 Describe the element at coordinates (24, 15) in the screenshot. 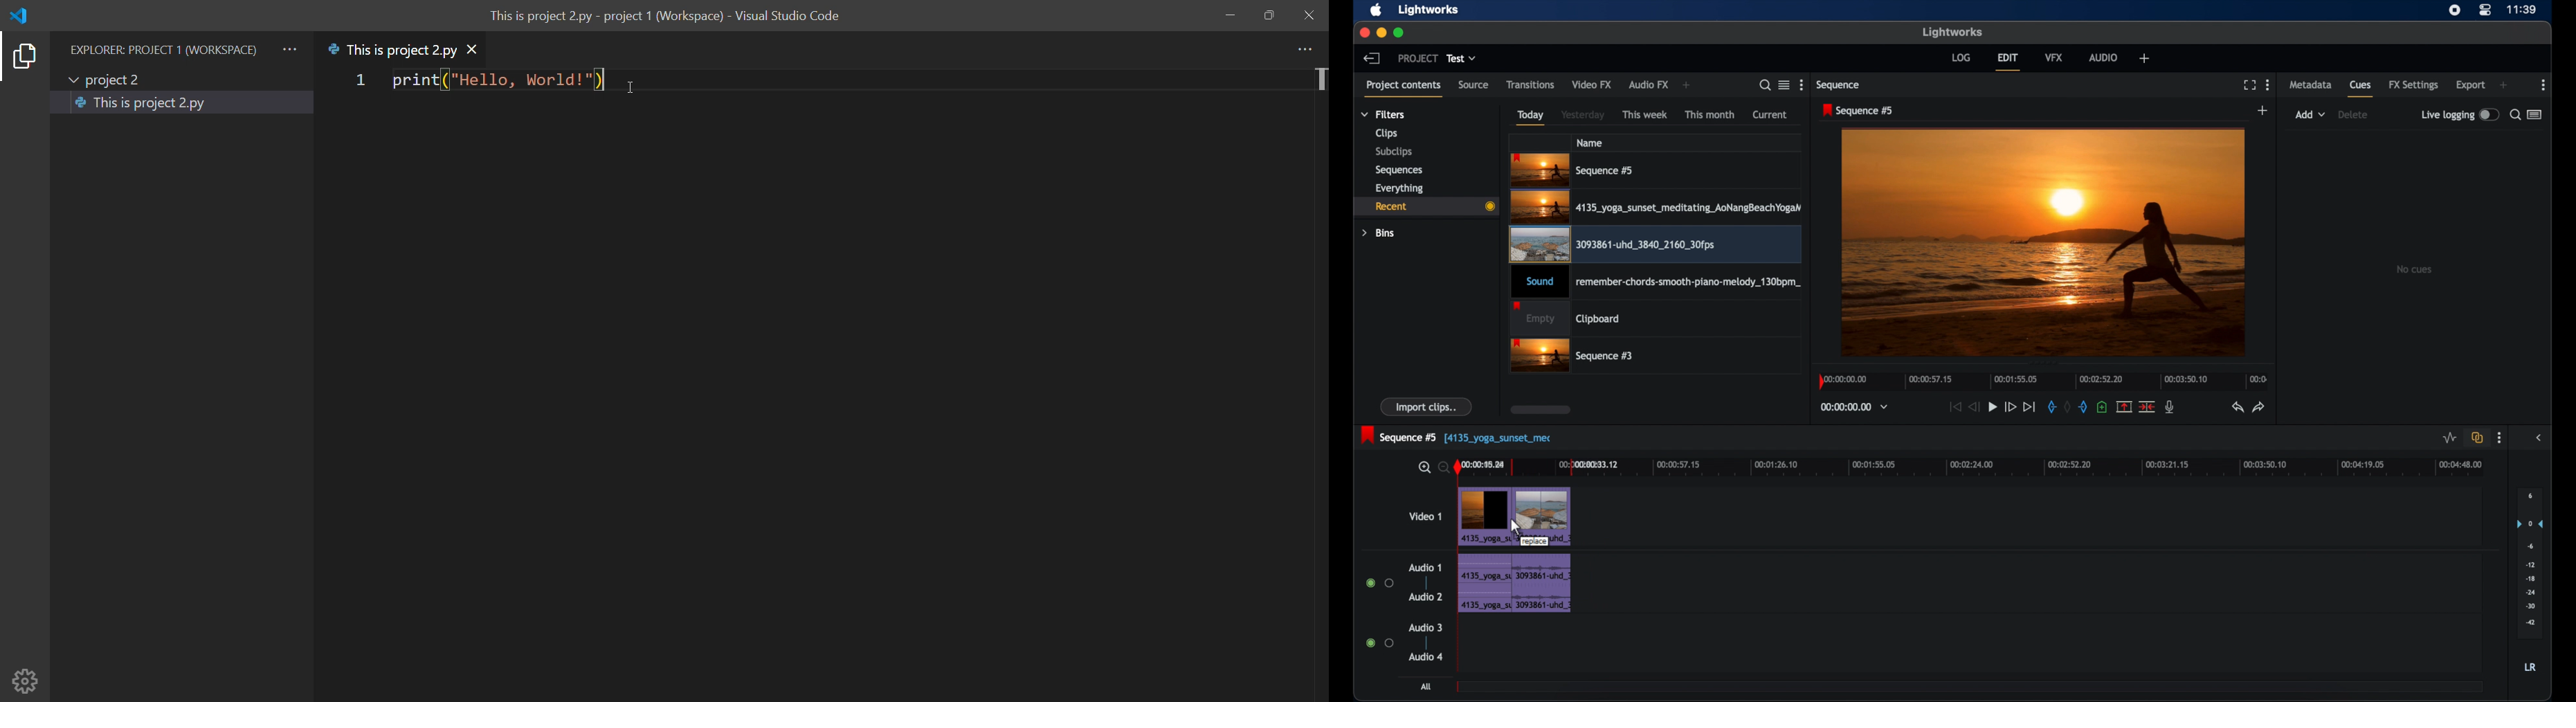

I see `logo` at that location.